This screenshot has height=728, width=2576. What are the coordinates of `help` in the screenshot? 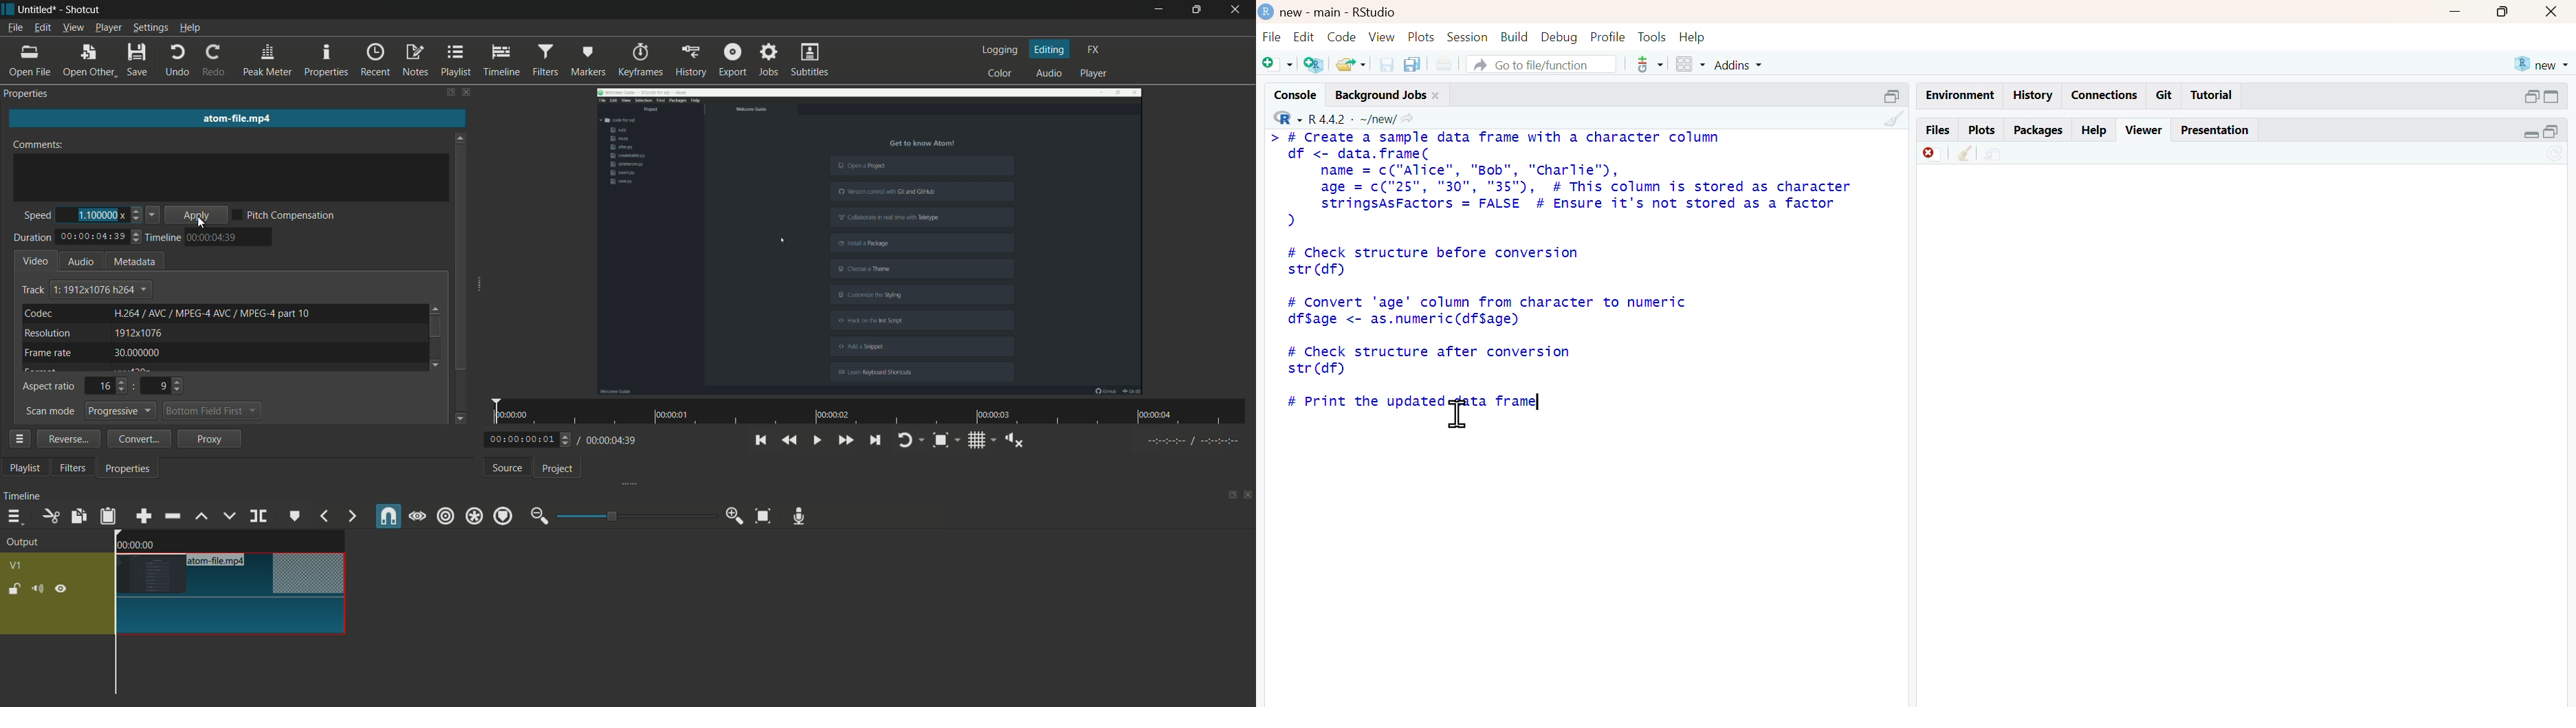 It's located at (2095, 130).